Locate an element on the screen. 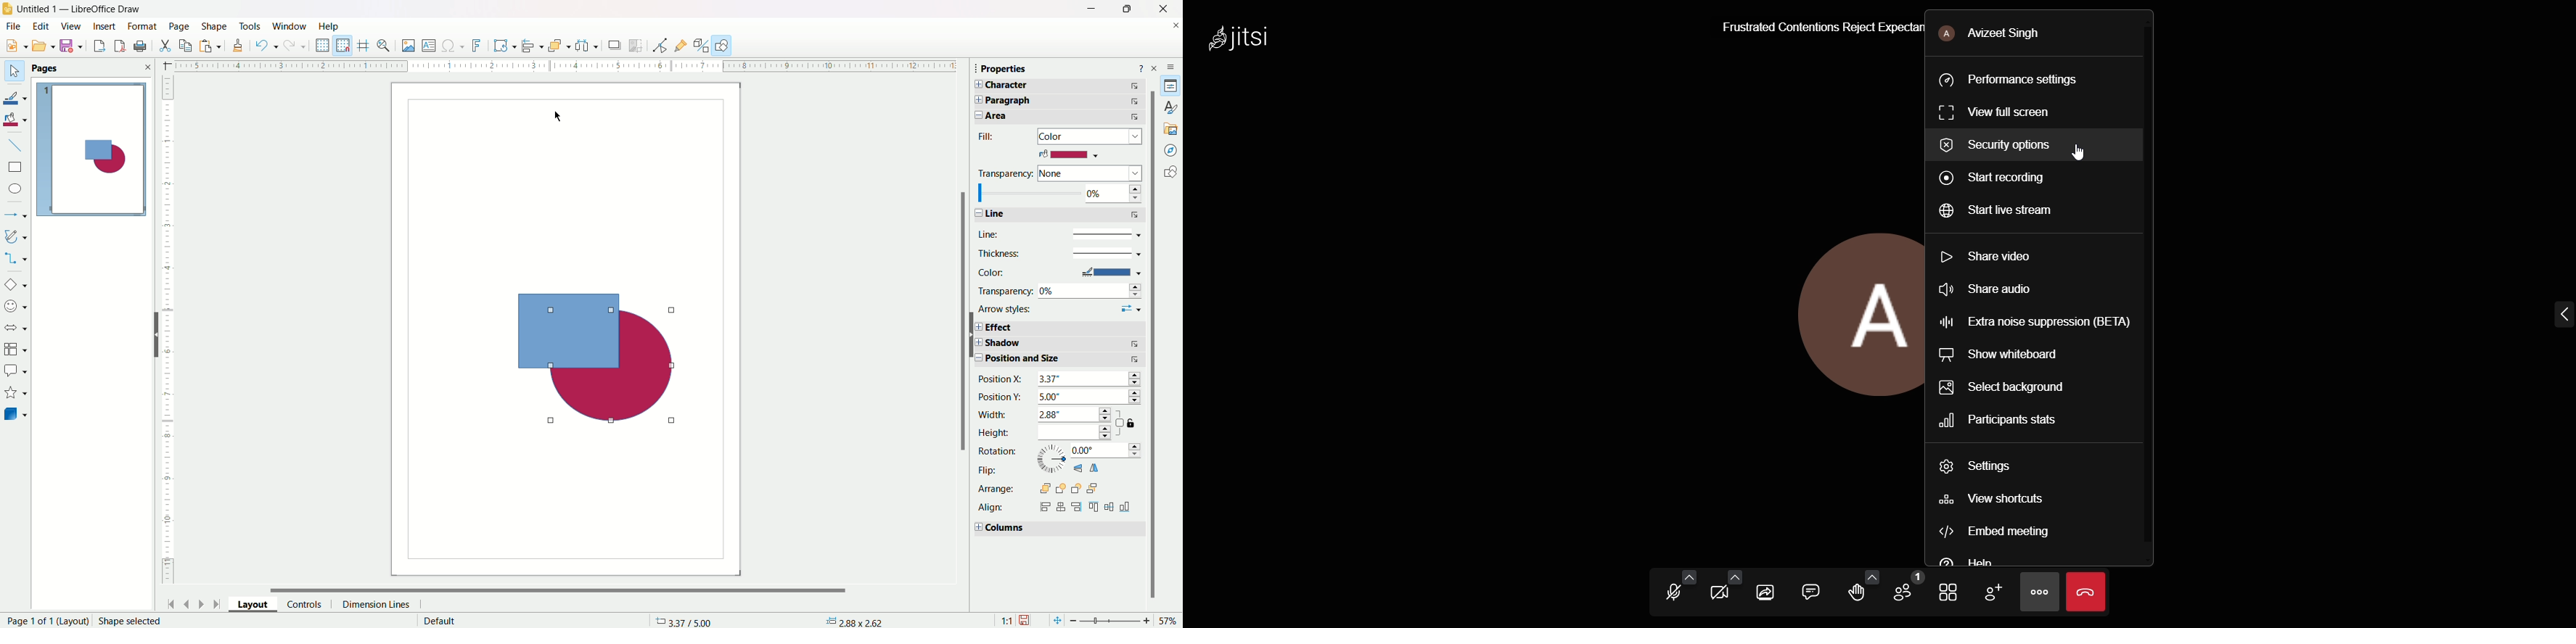 The height and width of the screenshot is (644, 2576). thickness is located at coordinates (1058, 253).